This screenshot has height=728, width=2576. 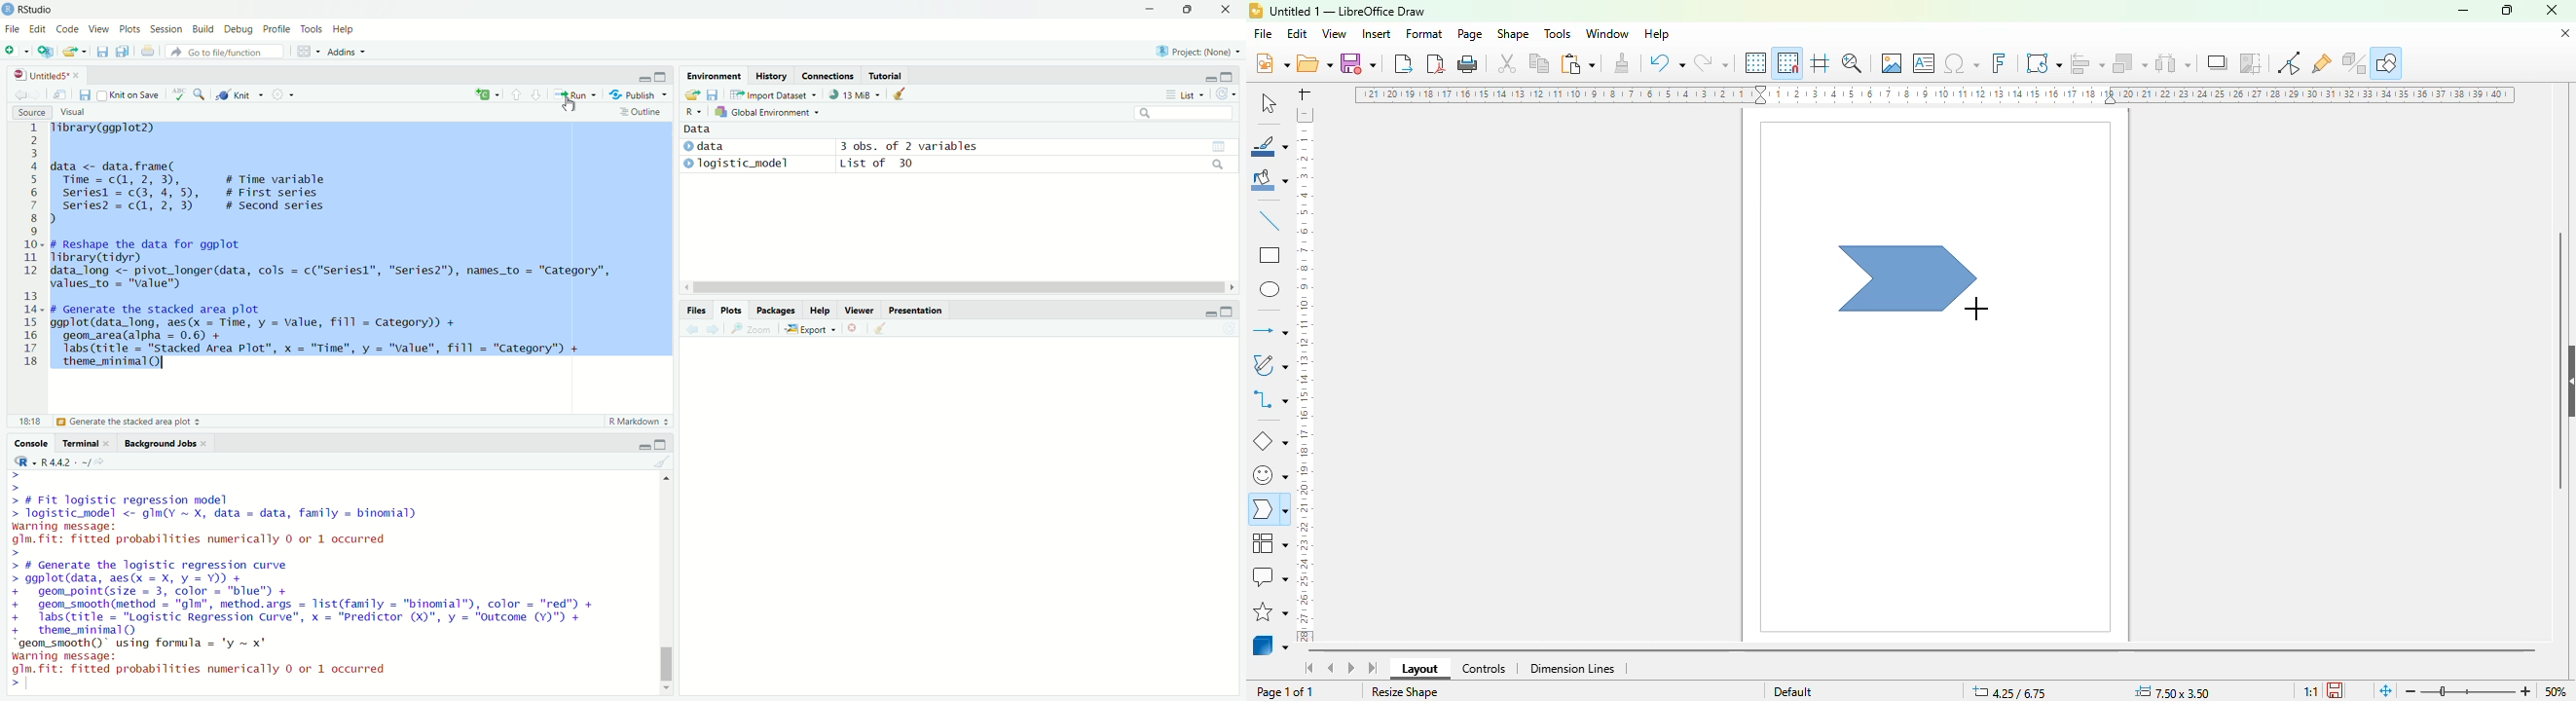 I want to click on redo, so click(x=1711, y=62).